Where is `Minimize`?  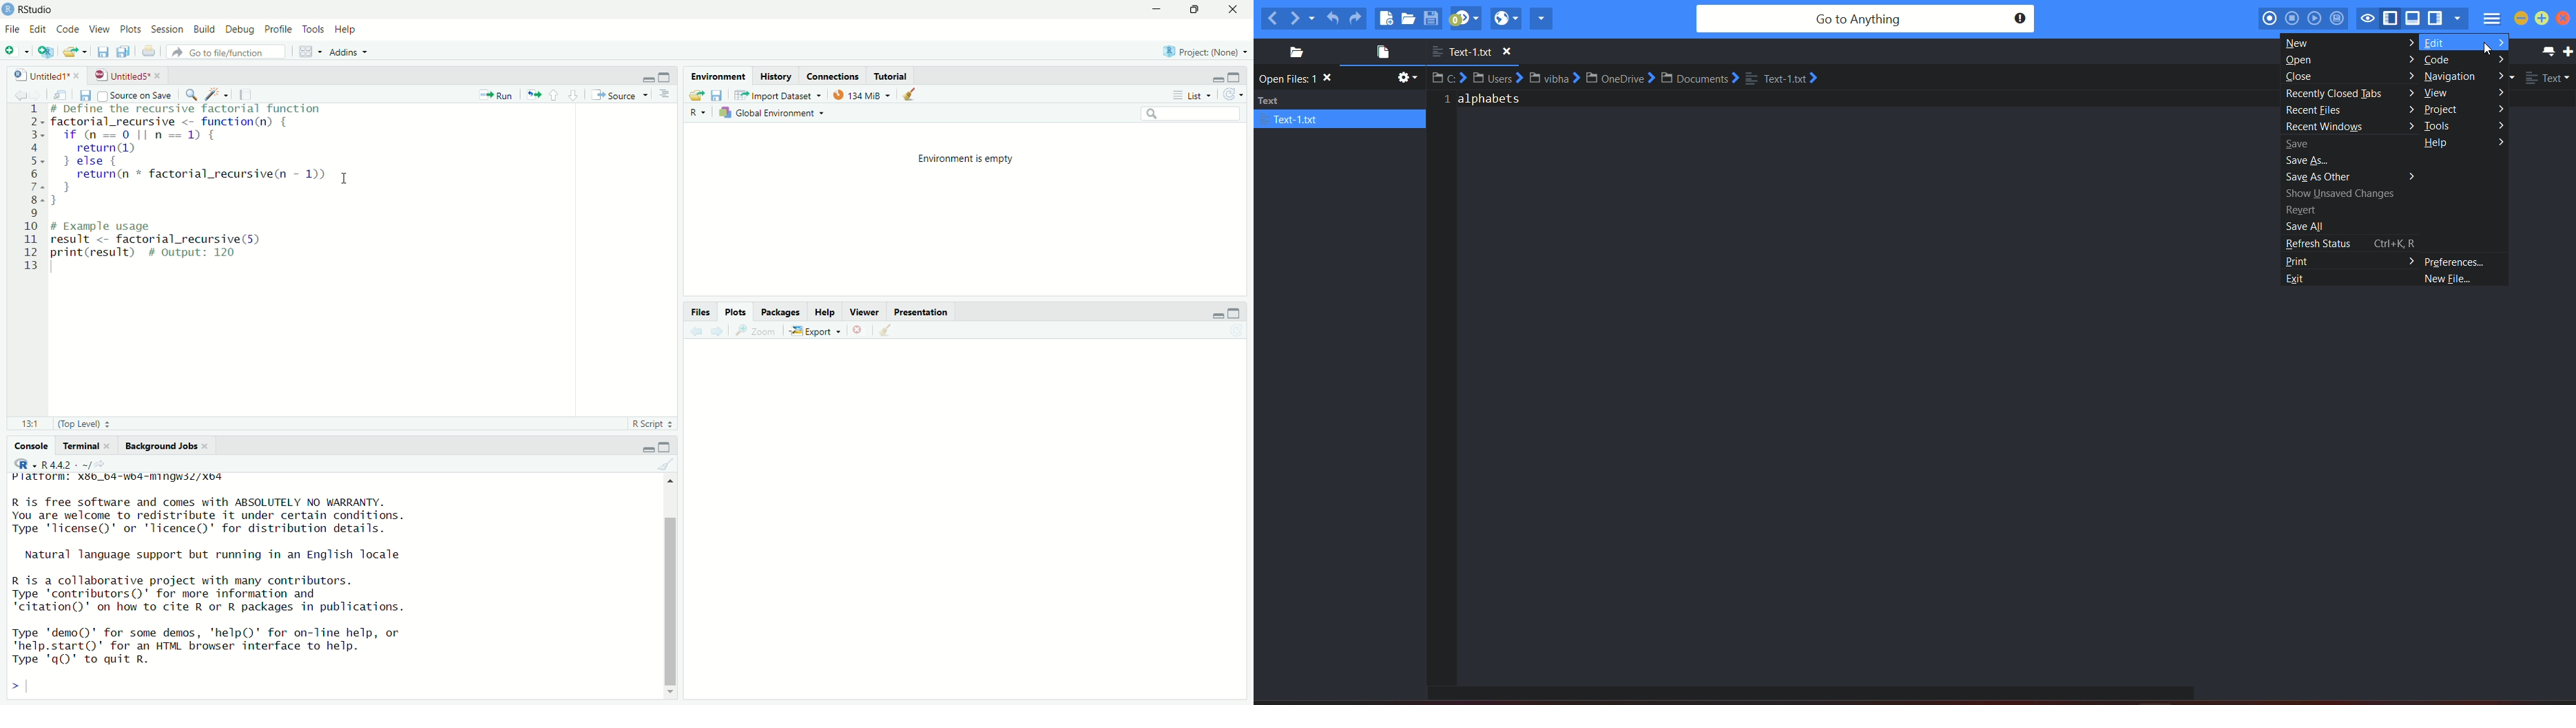 Minimize is located at coordinates (648, 450).